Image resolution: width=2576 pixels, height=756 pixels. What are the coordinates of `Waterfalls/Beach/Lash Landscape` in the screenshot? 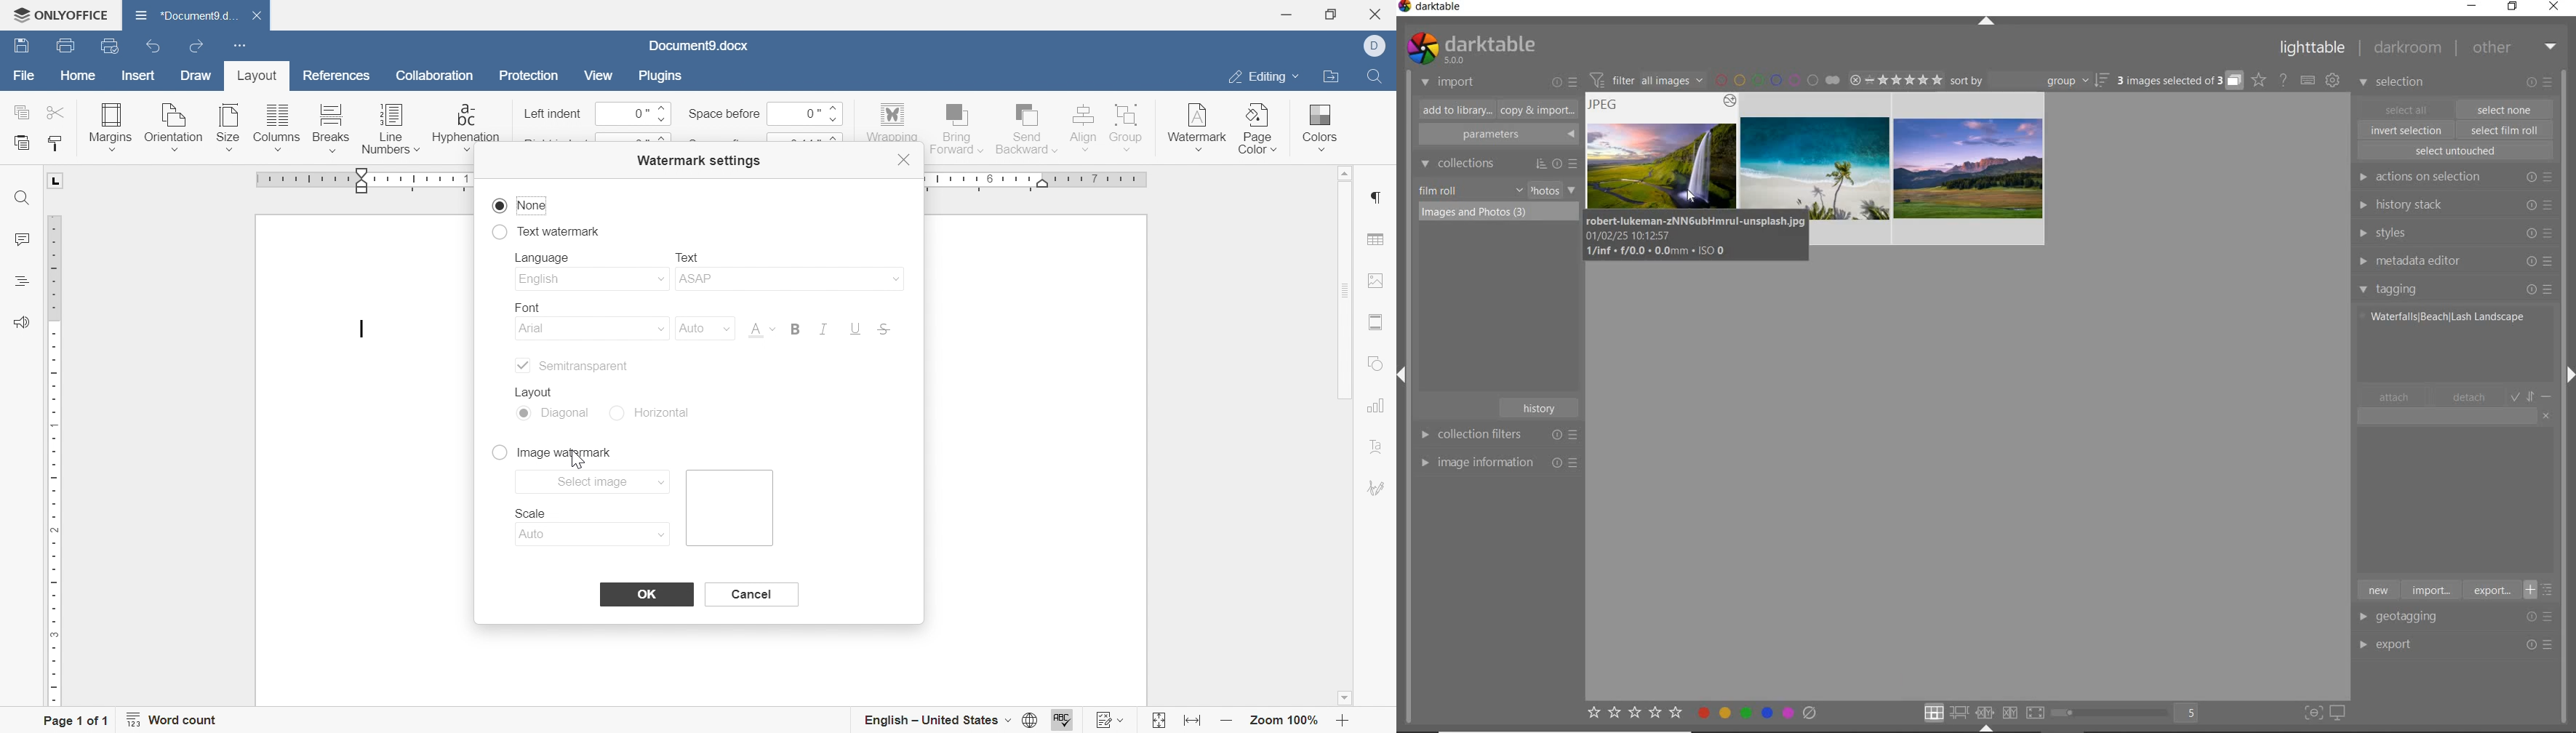 It's located at (2444, 316).